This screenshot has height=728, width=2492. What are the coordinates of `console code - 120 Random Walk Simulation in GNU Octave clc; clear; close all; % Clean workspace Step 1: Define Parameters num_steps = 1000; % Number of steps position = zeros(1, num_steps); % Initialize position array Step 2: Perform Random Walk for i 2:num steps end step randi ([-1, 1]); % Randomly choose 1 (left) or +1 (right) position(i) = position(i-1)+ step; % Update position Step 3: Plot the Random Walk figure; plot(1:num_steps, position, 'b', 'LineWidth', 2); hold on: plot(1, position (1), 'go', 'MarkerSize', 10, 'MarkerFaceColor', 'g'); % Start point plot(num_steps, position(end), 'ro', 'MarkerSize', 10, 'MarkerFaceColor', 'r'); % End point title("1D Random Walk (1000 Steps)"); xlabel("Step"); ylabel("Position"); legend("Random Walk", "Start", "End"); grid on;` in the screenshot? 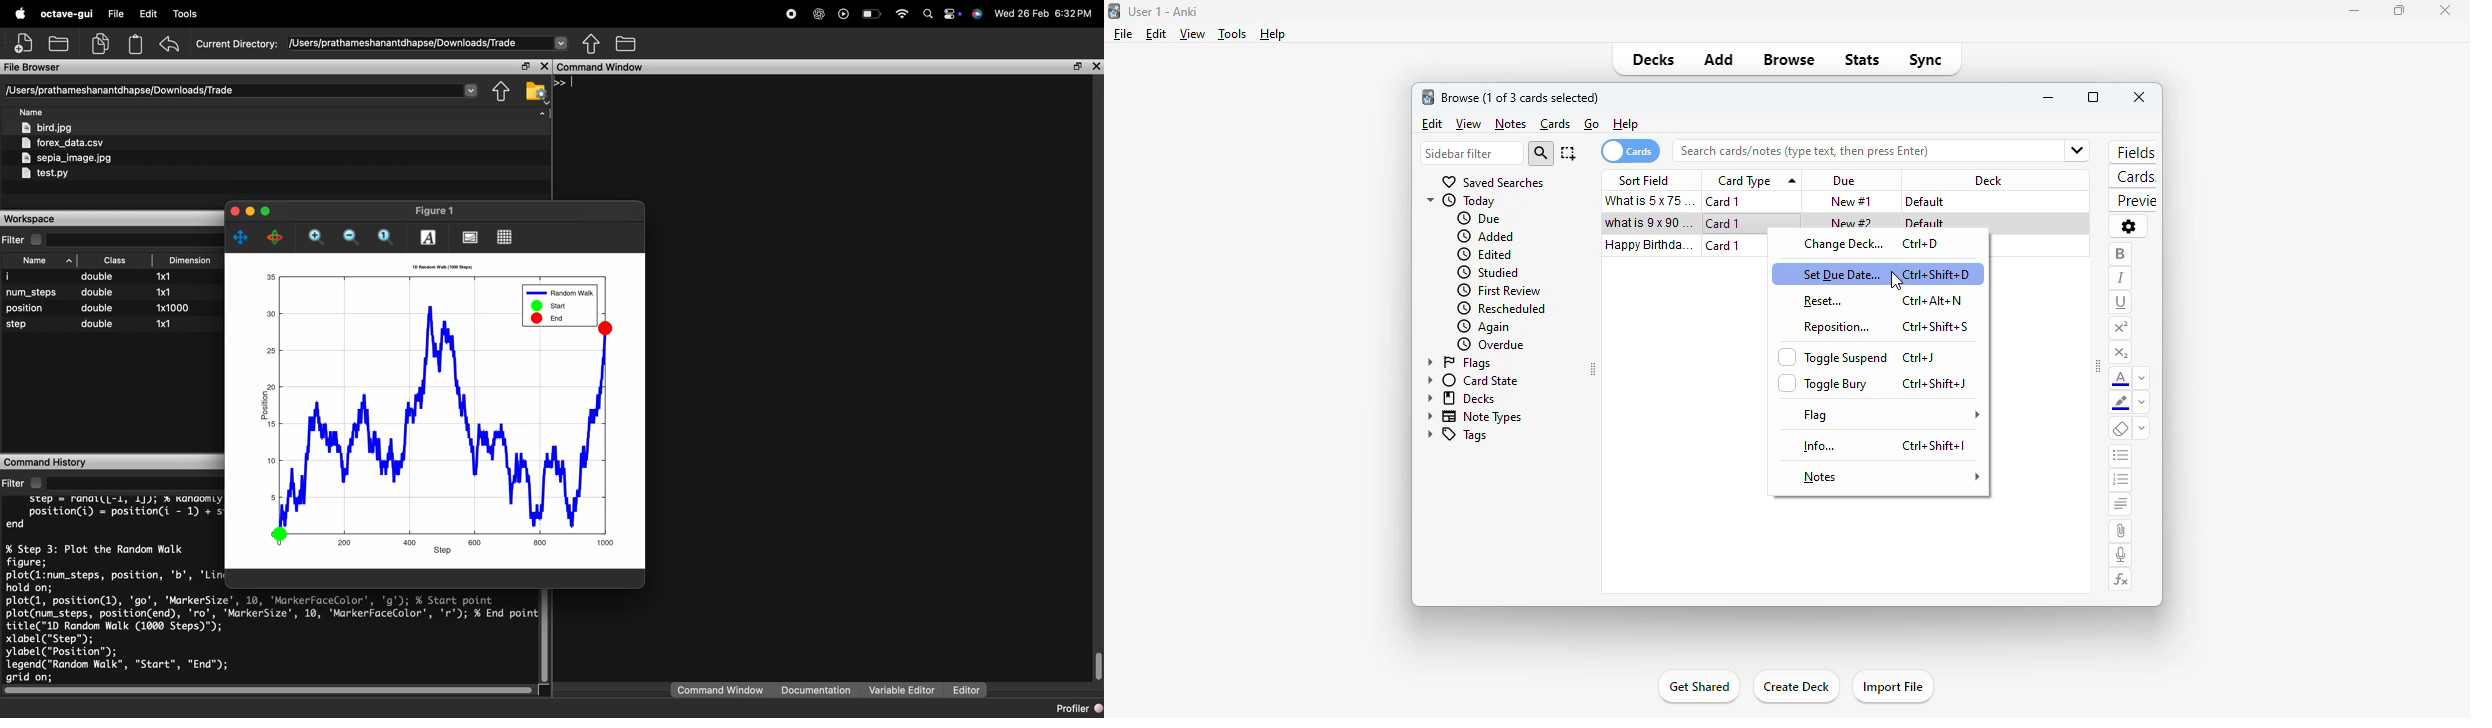 It's located at (117, 589).